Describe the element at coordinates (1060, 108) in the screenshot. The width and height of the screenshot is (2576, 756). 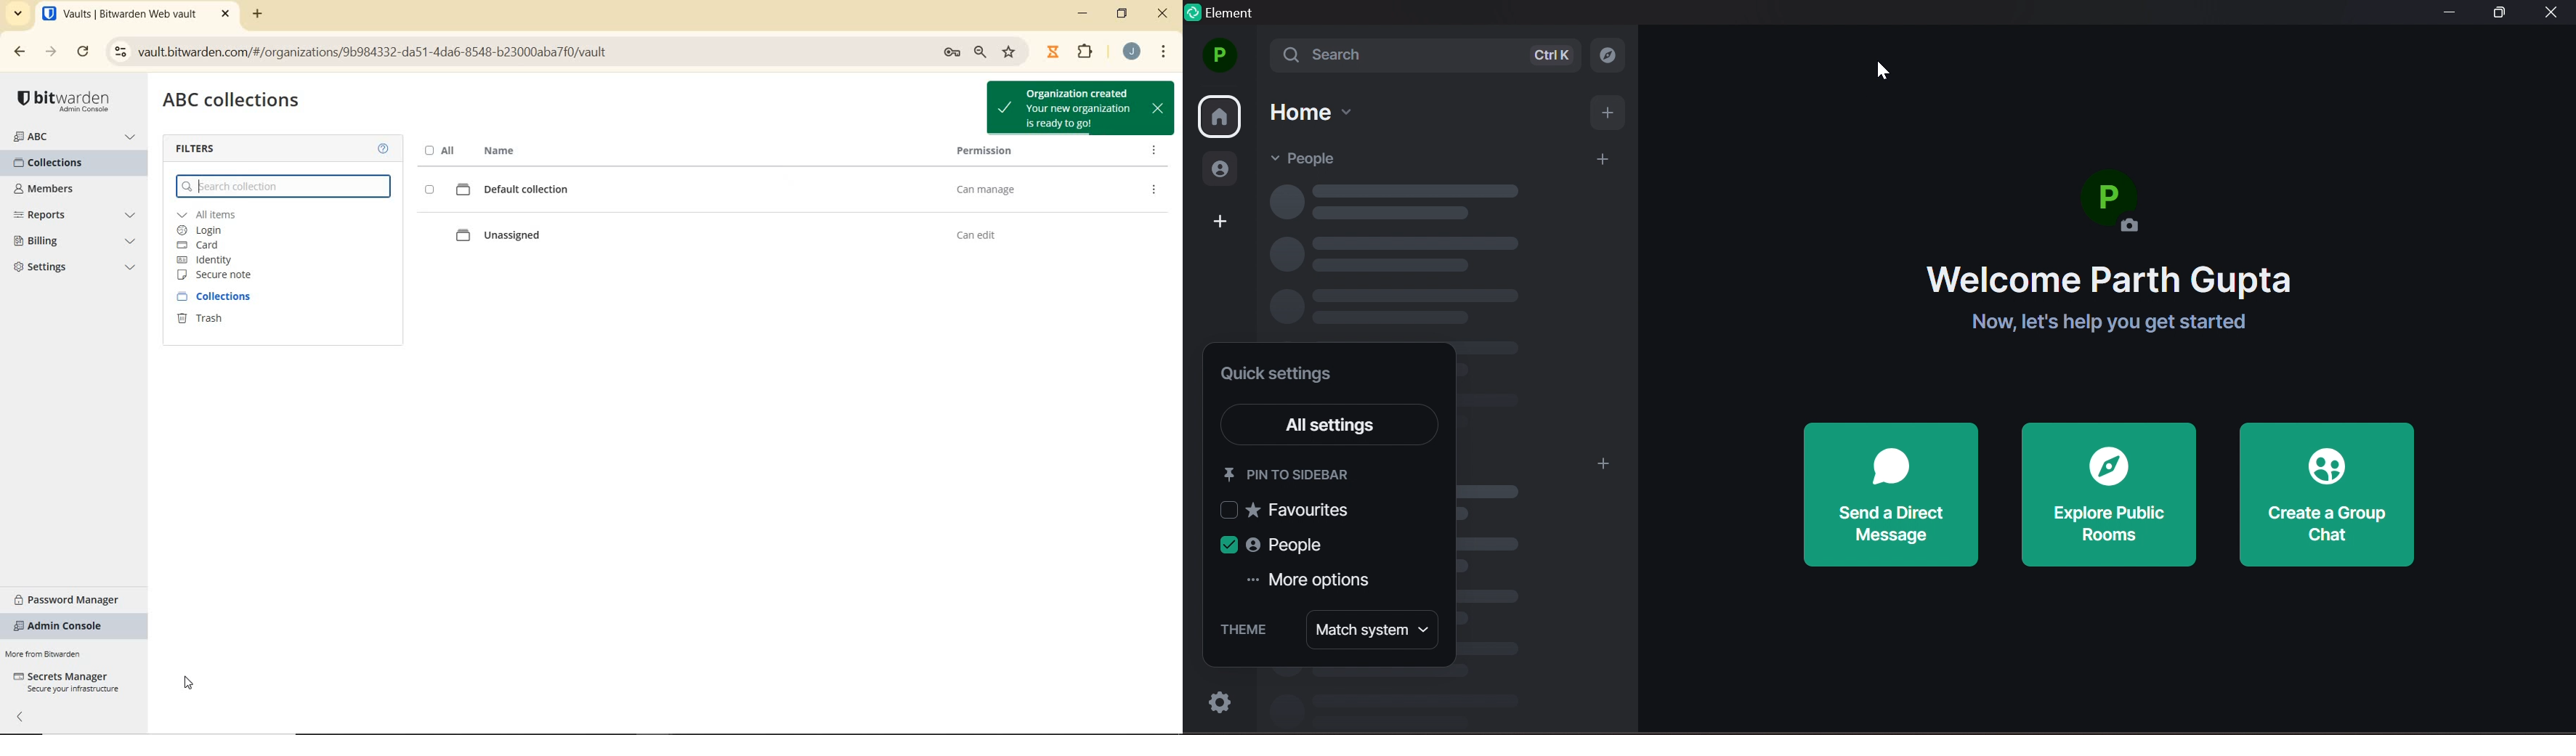
I see `organization created` at that location.